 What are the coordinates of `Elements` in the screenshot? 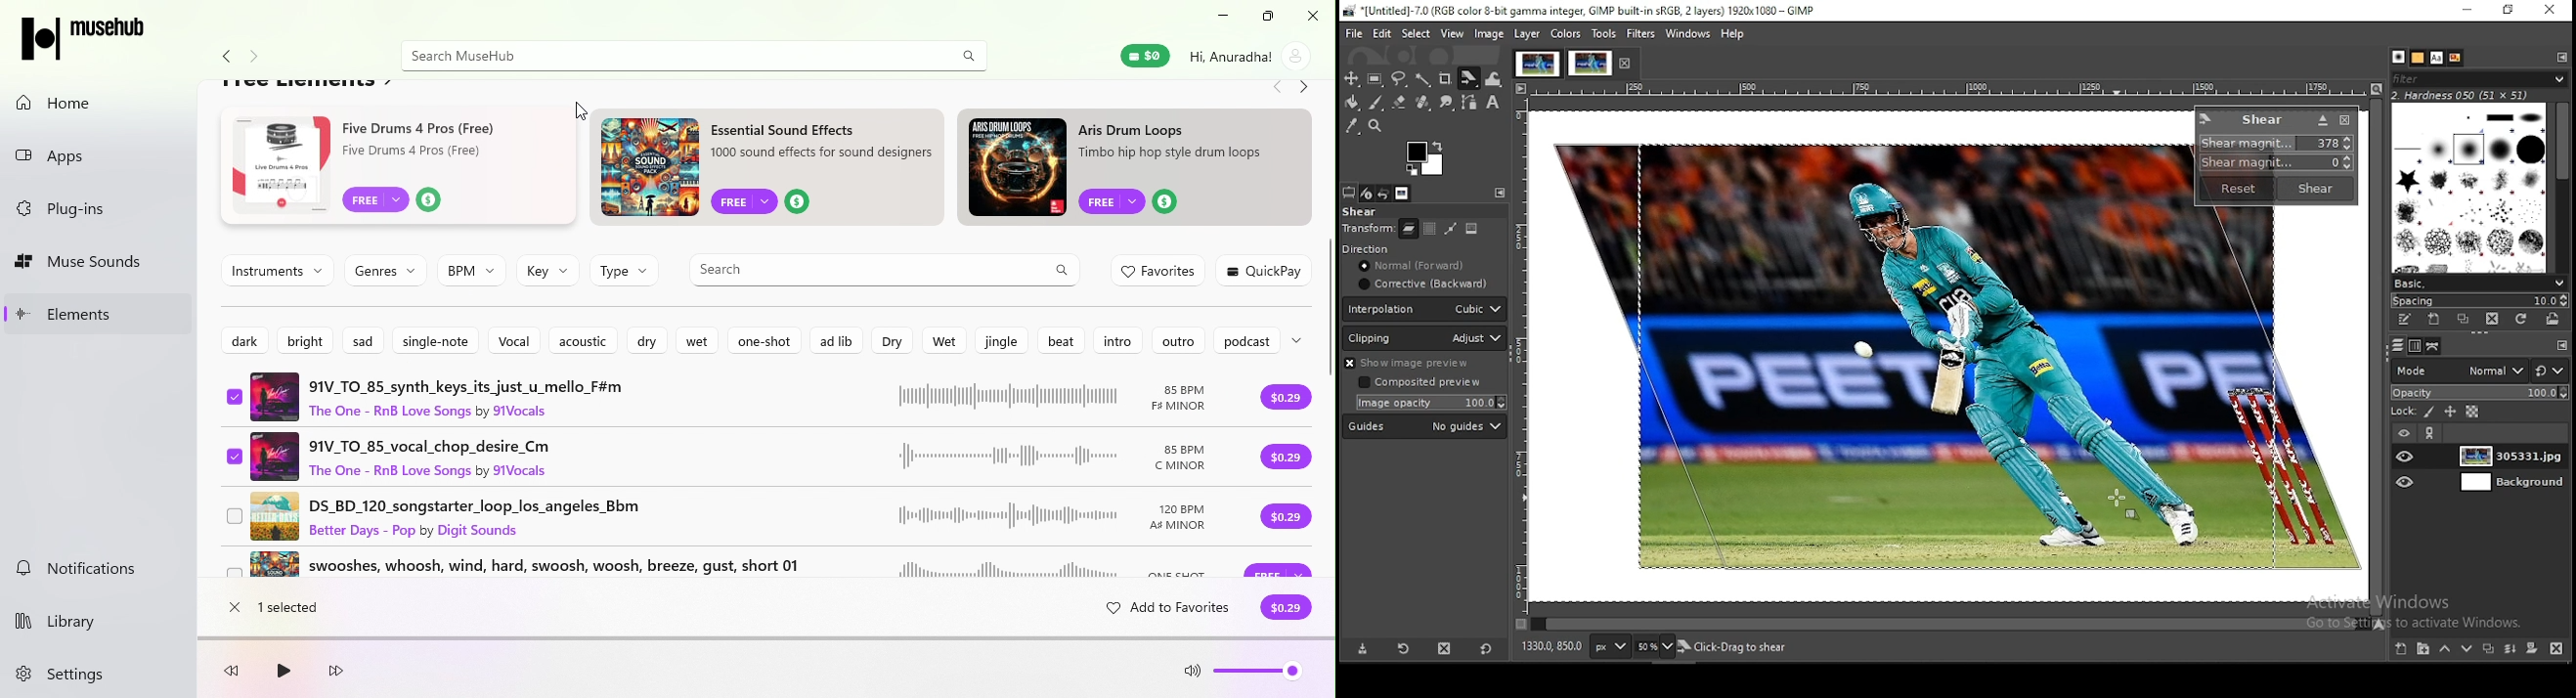 It's located at (100, 313).